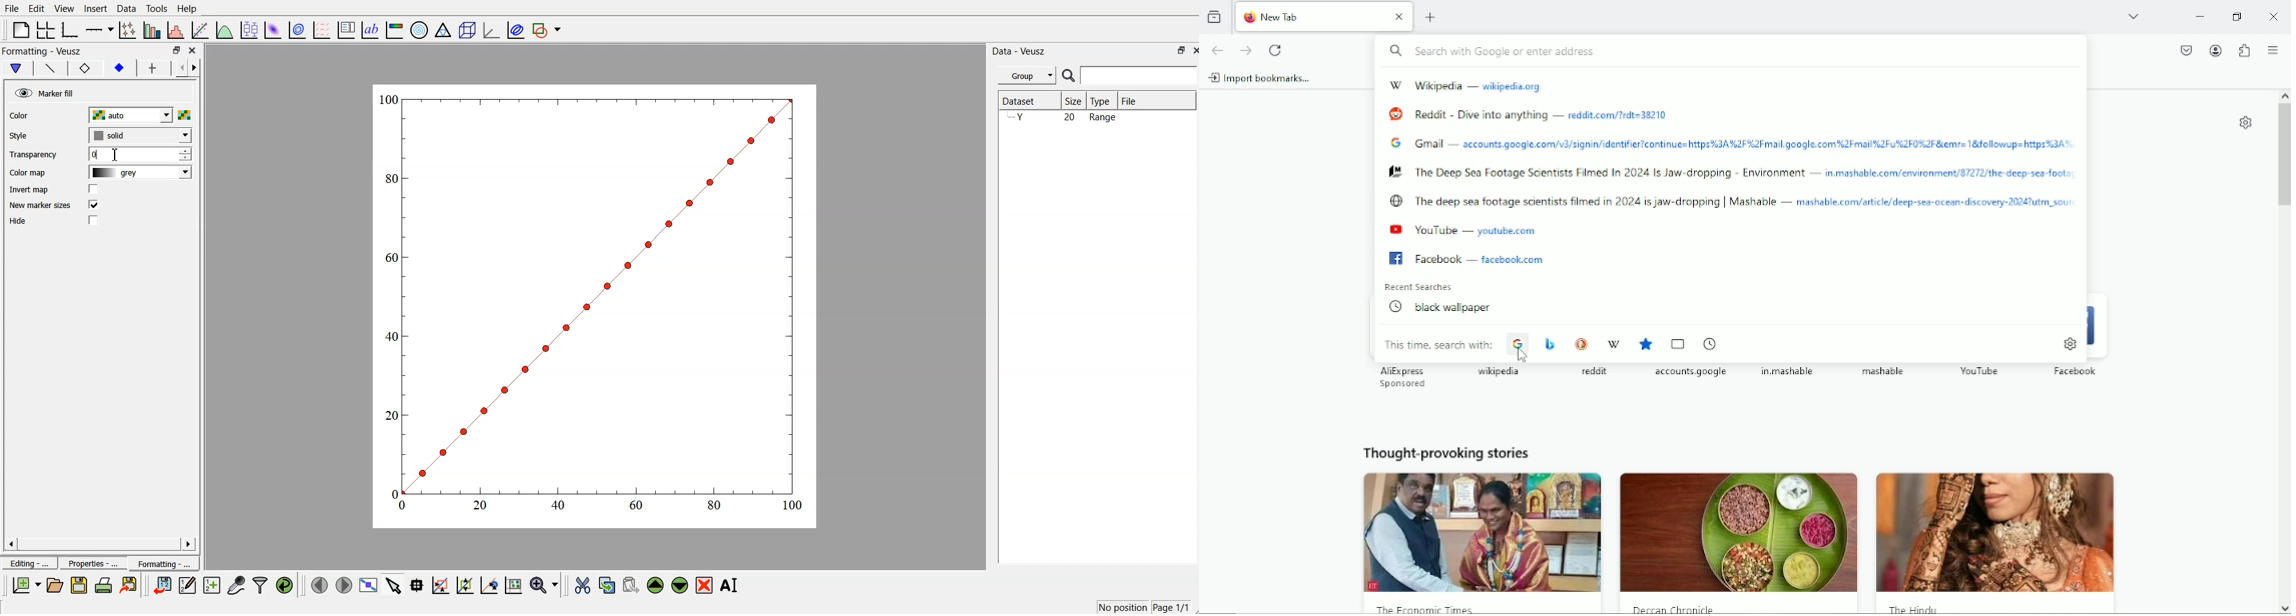  Describe the element at coordinates (2245, 122) in the screenshot. I see `personalize new tab` at that location.